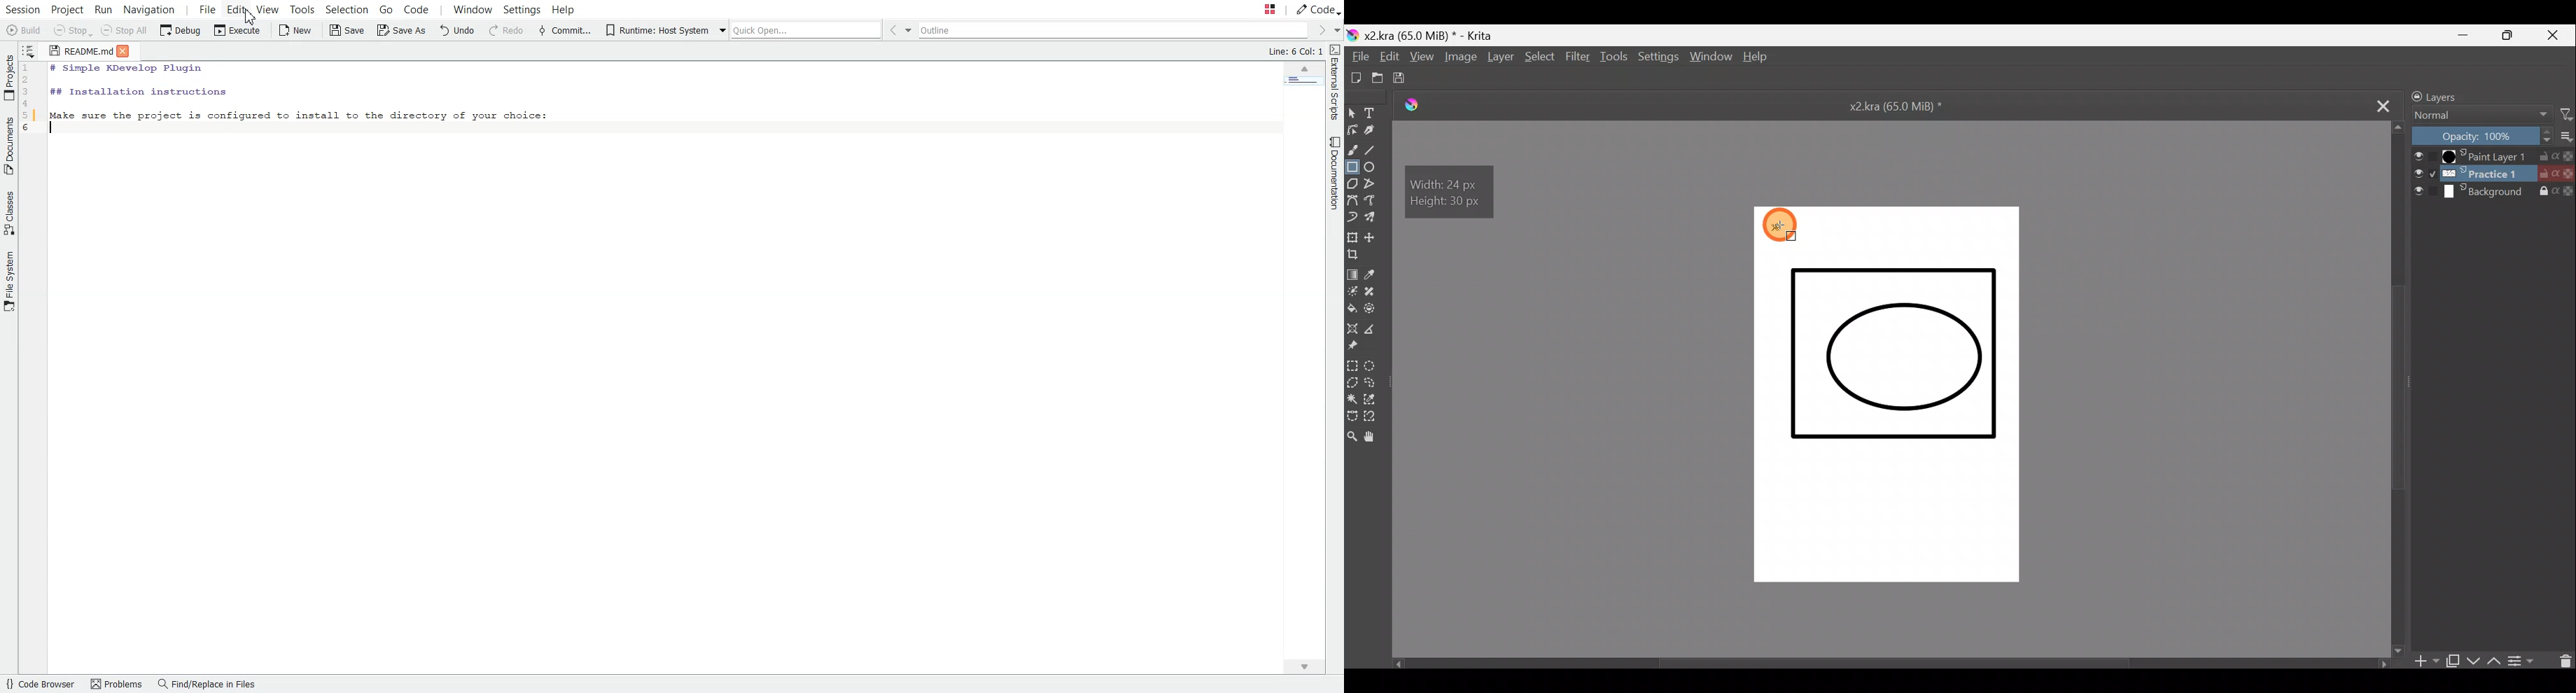 The image size is (2576, 700). I want to click on Freehand brush tool, so click(1352, 151).